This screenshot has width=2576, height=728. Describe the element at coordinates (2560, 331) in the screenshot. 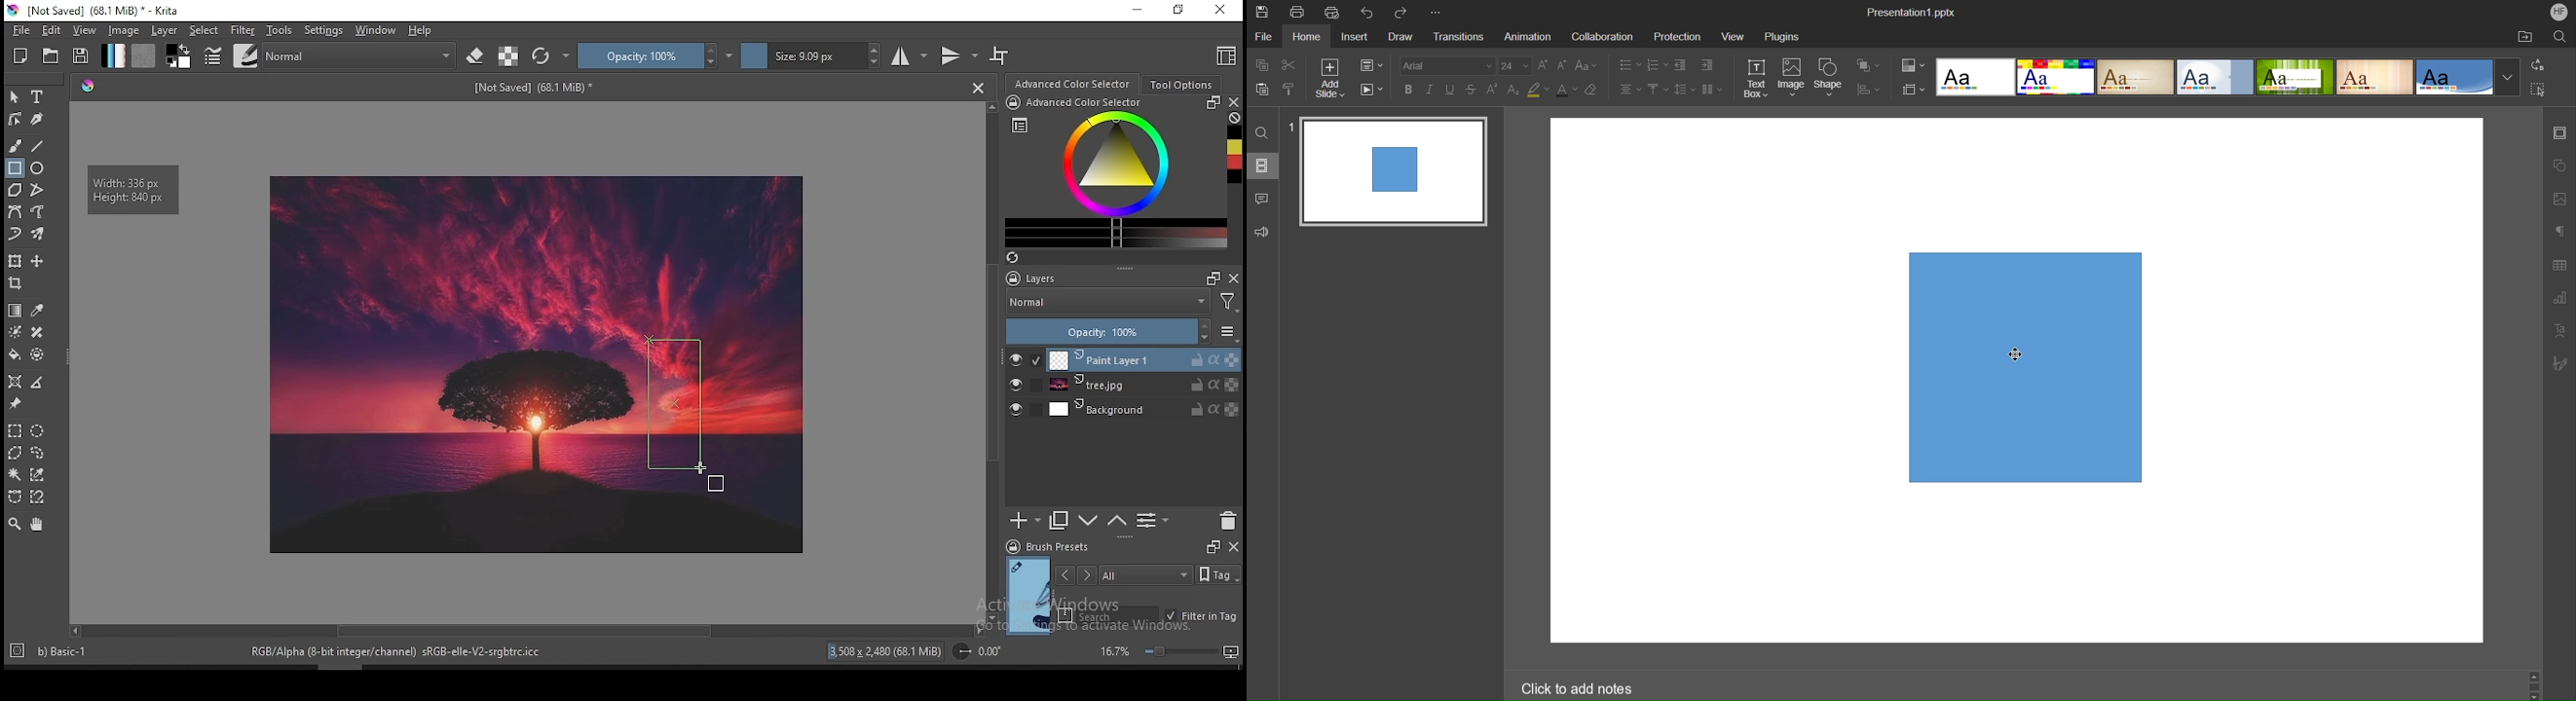

I see `Text Art` at that location.